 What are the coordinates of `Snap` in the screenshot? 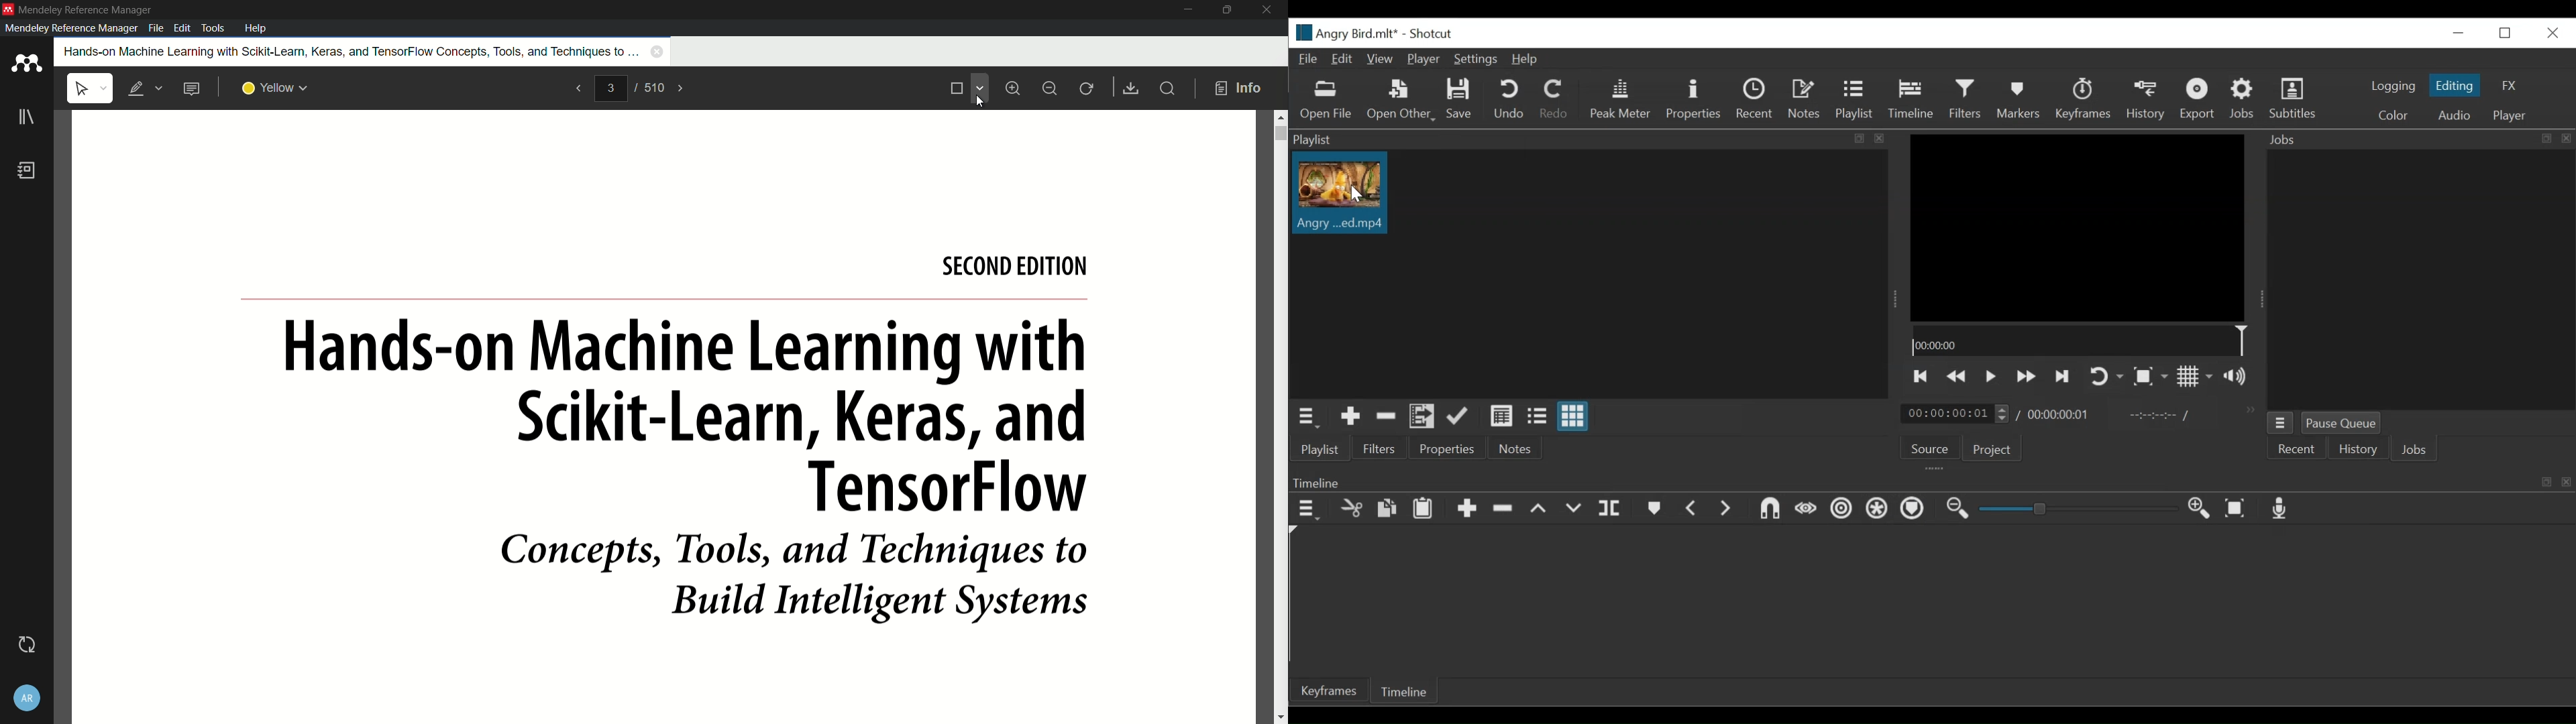 It's located at (1769, 510).